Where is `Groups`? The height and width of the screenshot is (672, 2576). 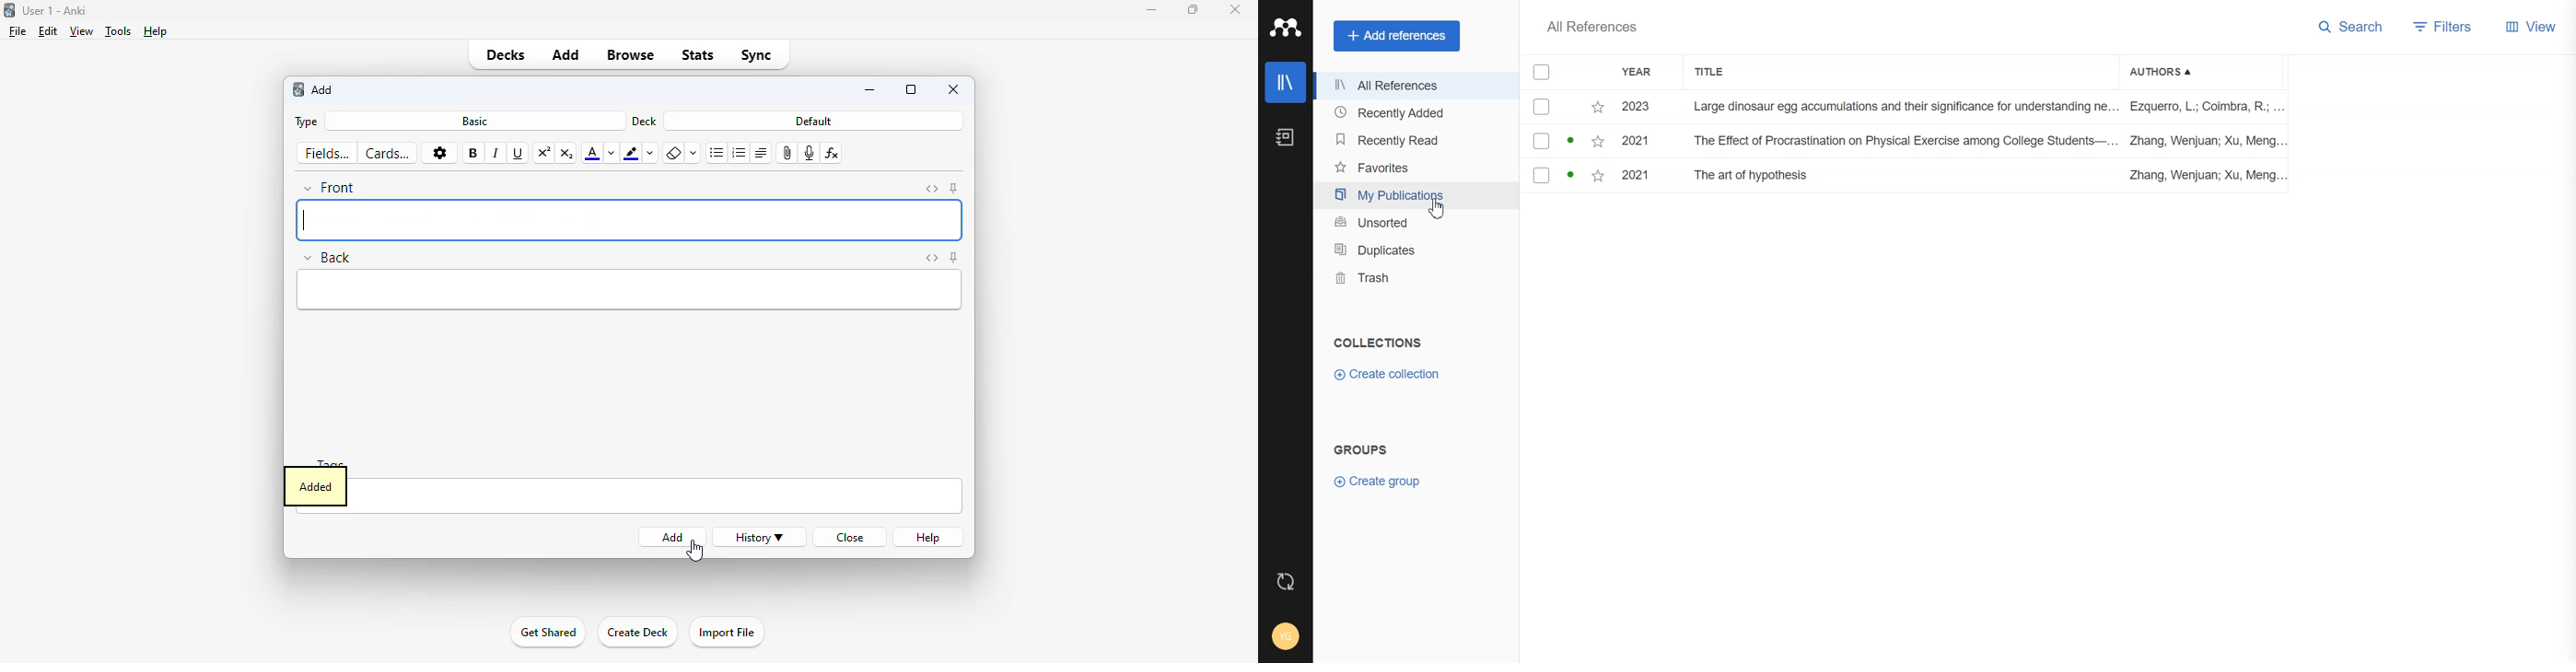
Groups is located at coordinates (1362, 450).